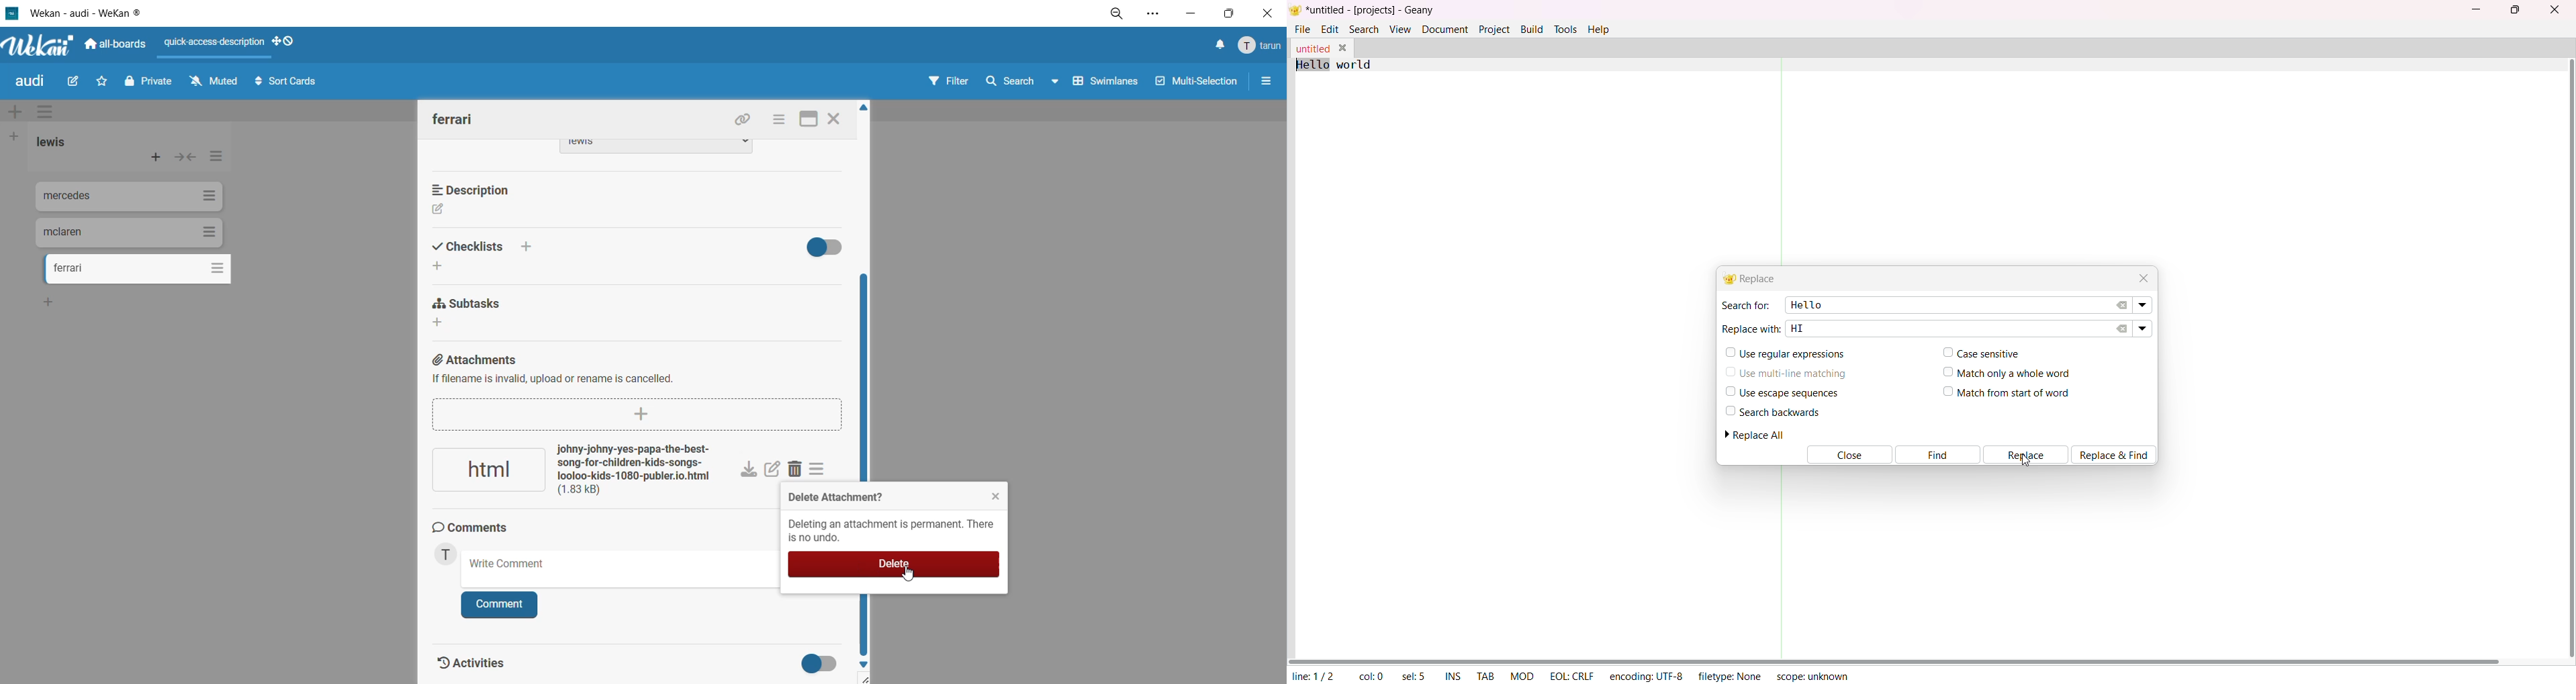 The height and width of the screenshot is (700, 2576). I want to click on zoom, so click(1120, 13).